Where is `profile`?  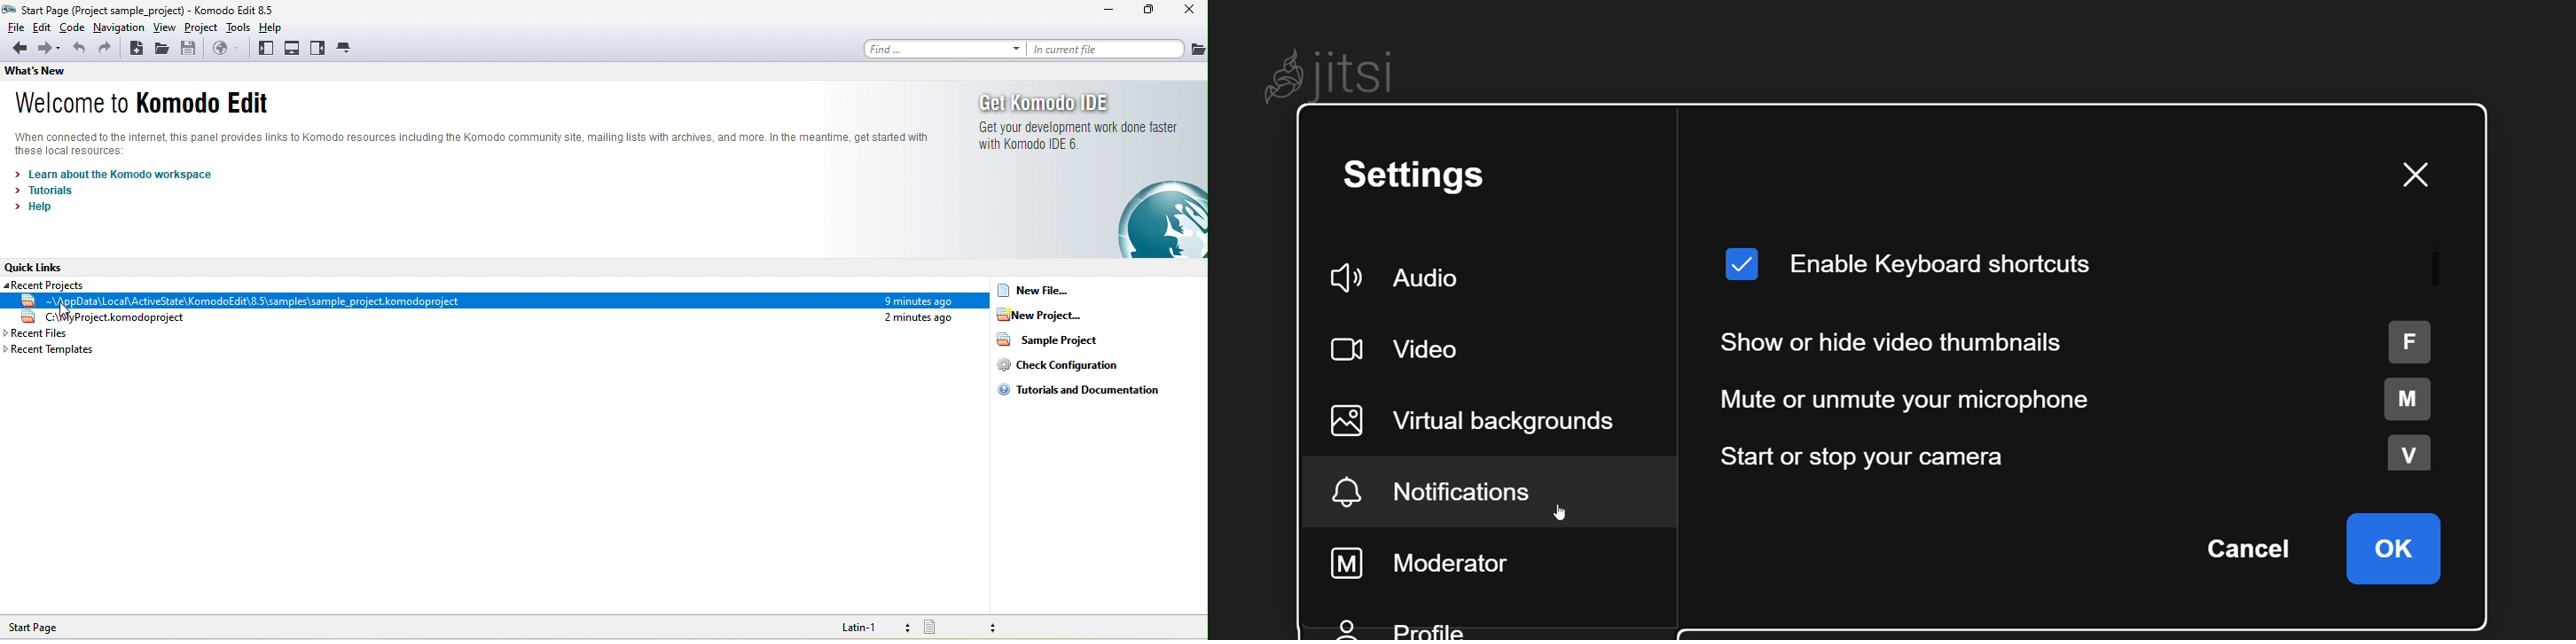
profile is located at coordinates (1427, 626).